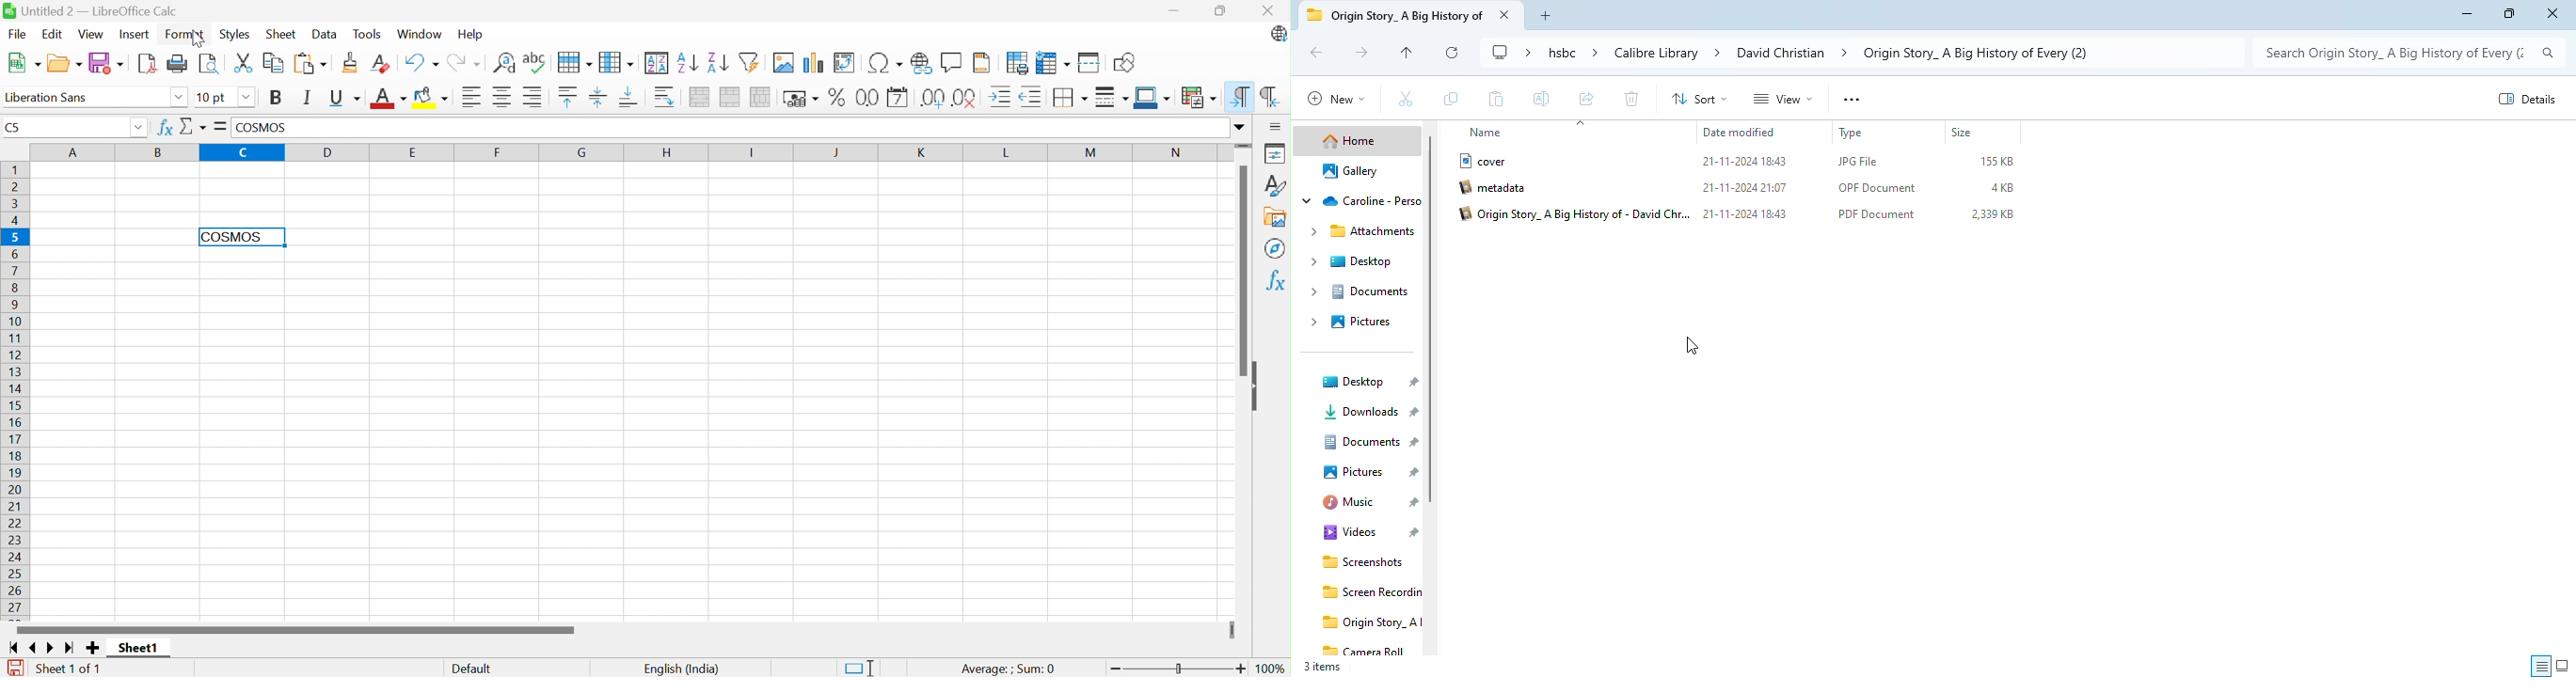 The height and width of the screenshot is (700, 2576). I want to click on Print, so click(179, 65).